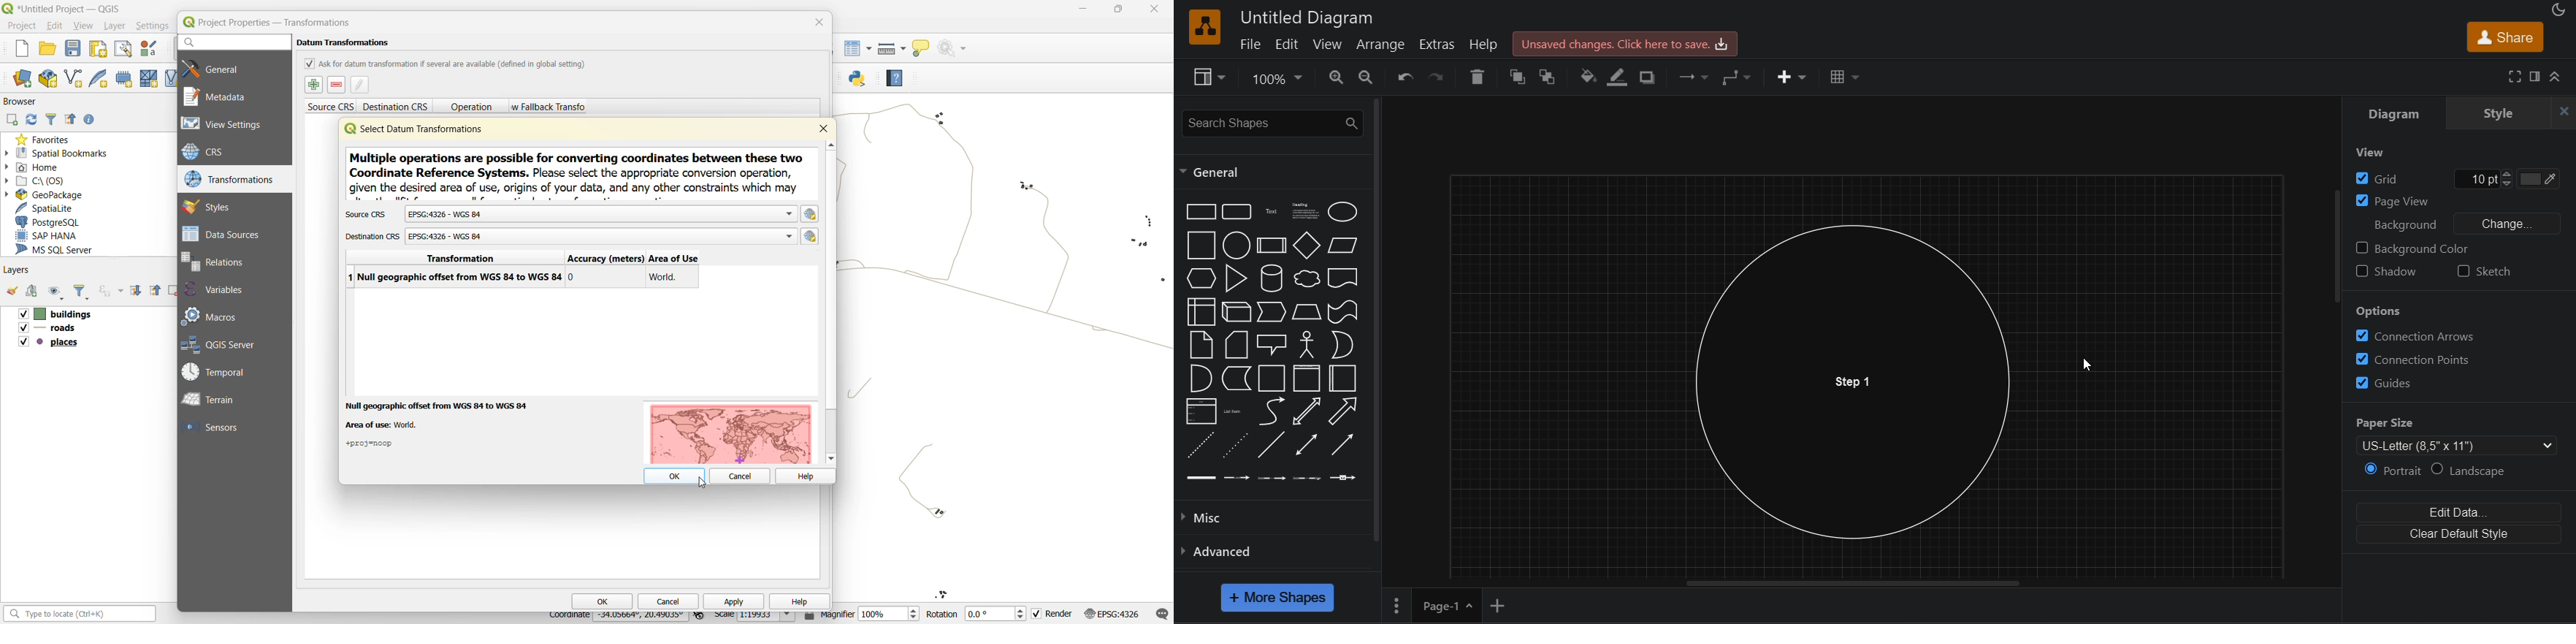  What do you see at coordinates (1237, 478) in the screenshot?
I see `Connector 2` at bounding box center [1237, 478].